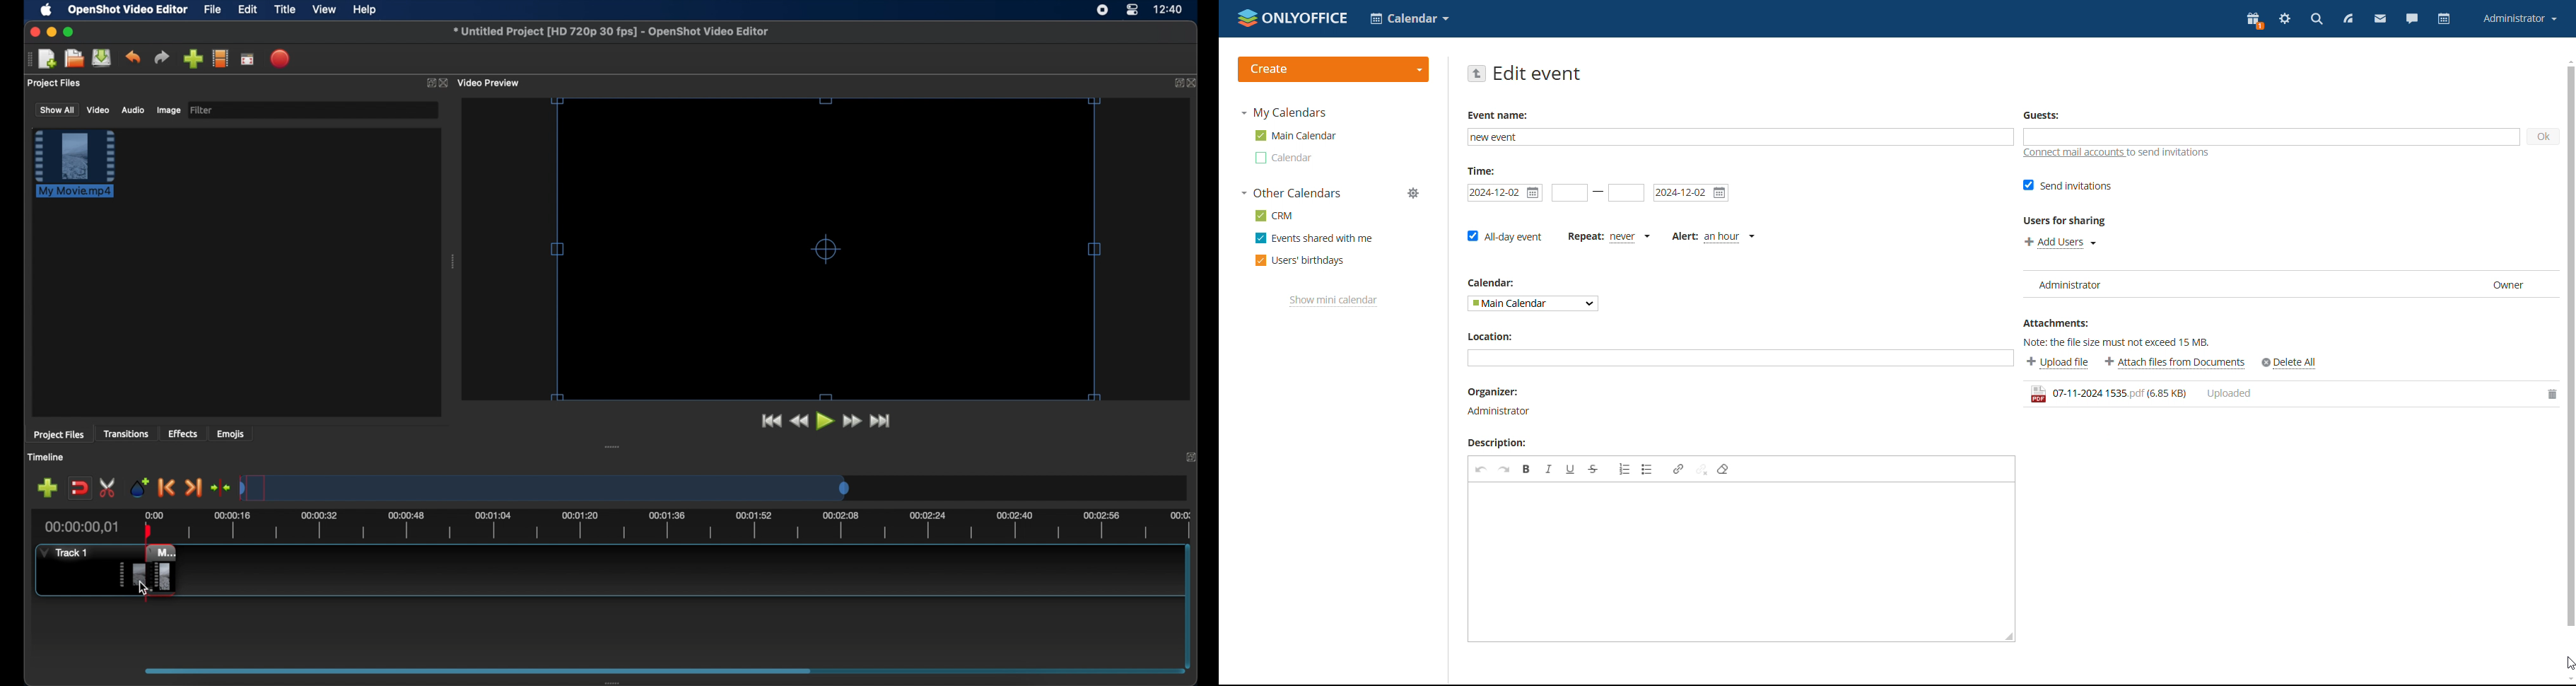  What do you see at coordinates (1740, 137) in the screenshot?
I see `add event name` at bounding box center [1740, 137].